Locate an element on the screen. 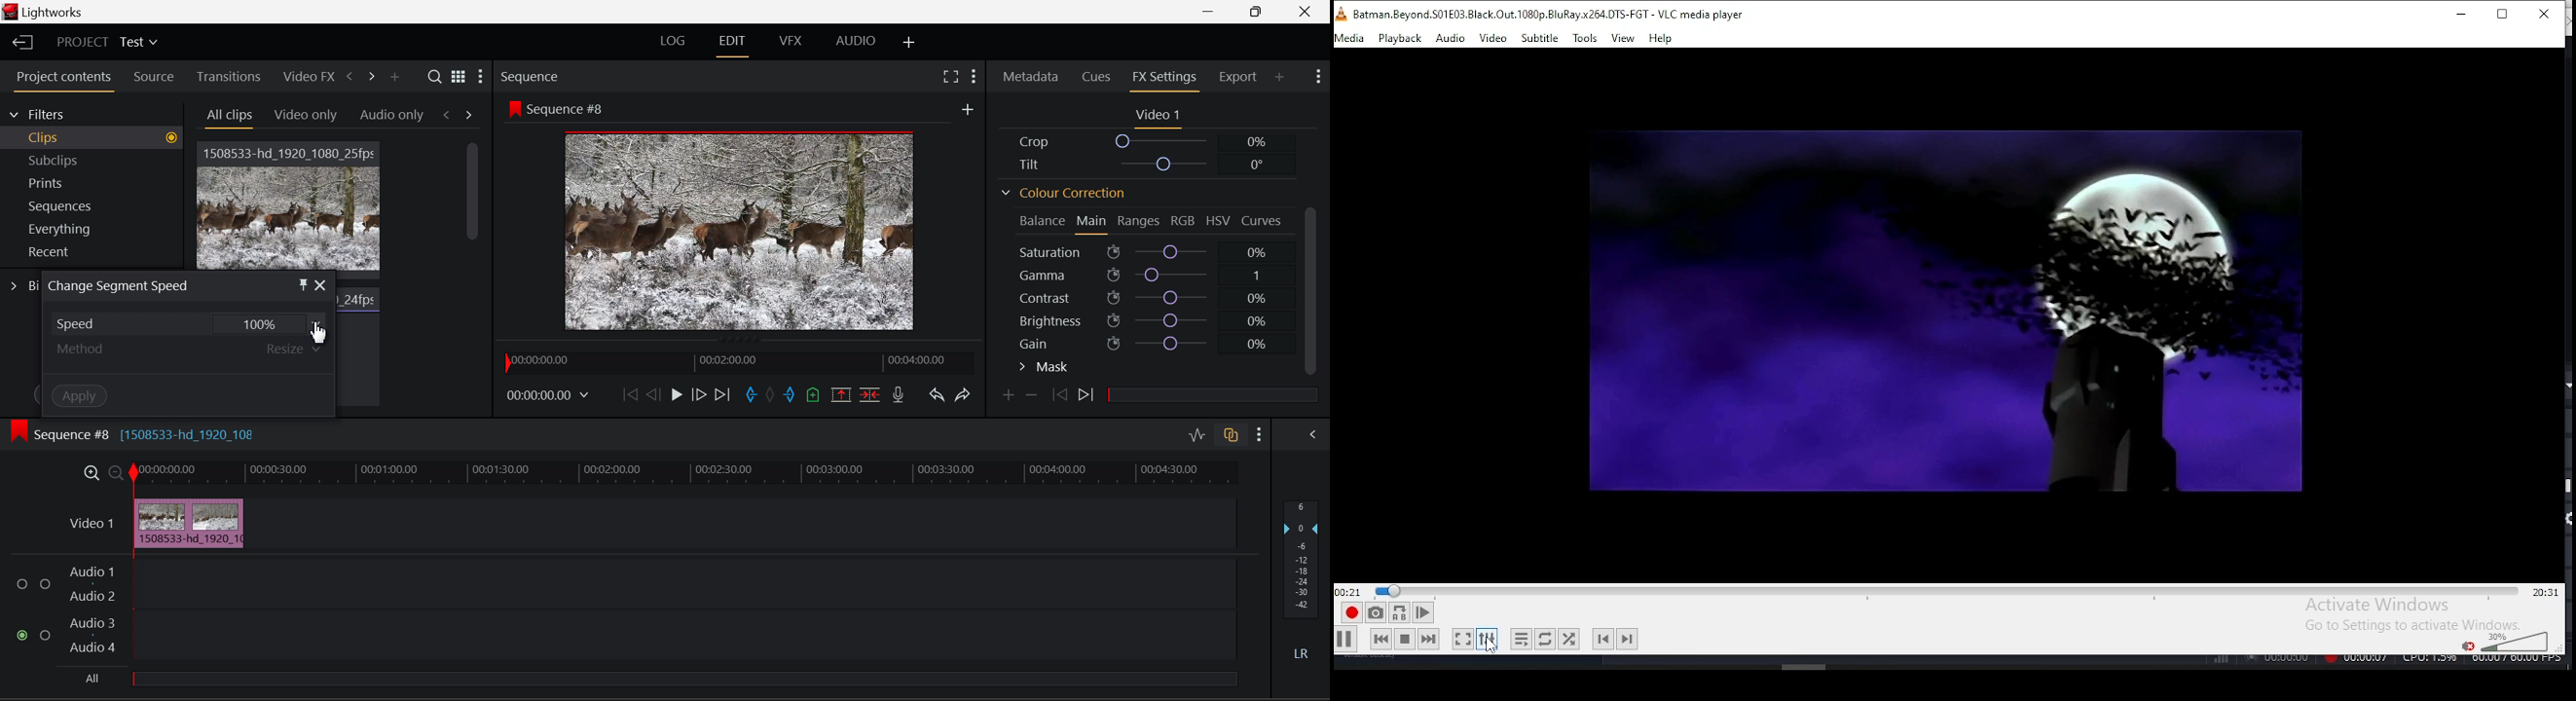 This screenshot has height=728, width=2576. HSV is located at coordinates (1218, 222).